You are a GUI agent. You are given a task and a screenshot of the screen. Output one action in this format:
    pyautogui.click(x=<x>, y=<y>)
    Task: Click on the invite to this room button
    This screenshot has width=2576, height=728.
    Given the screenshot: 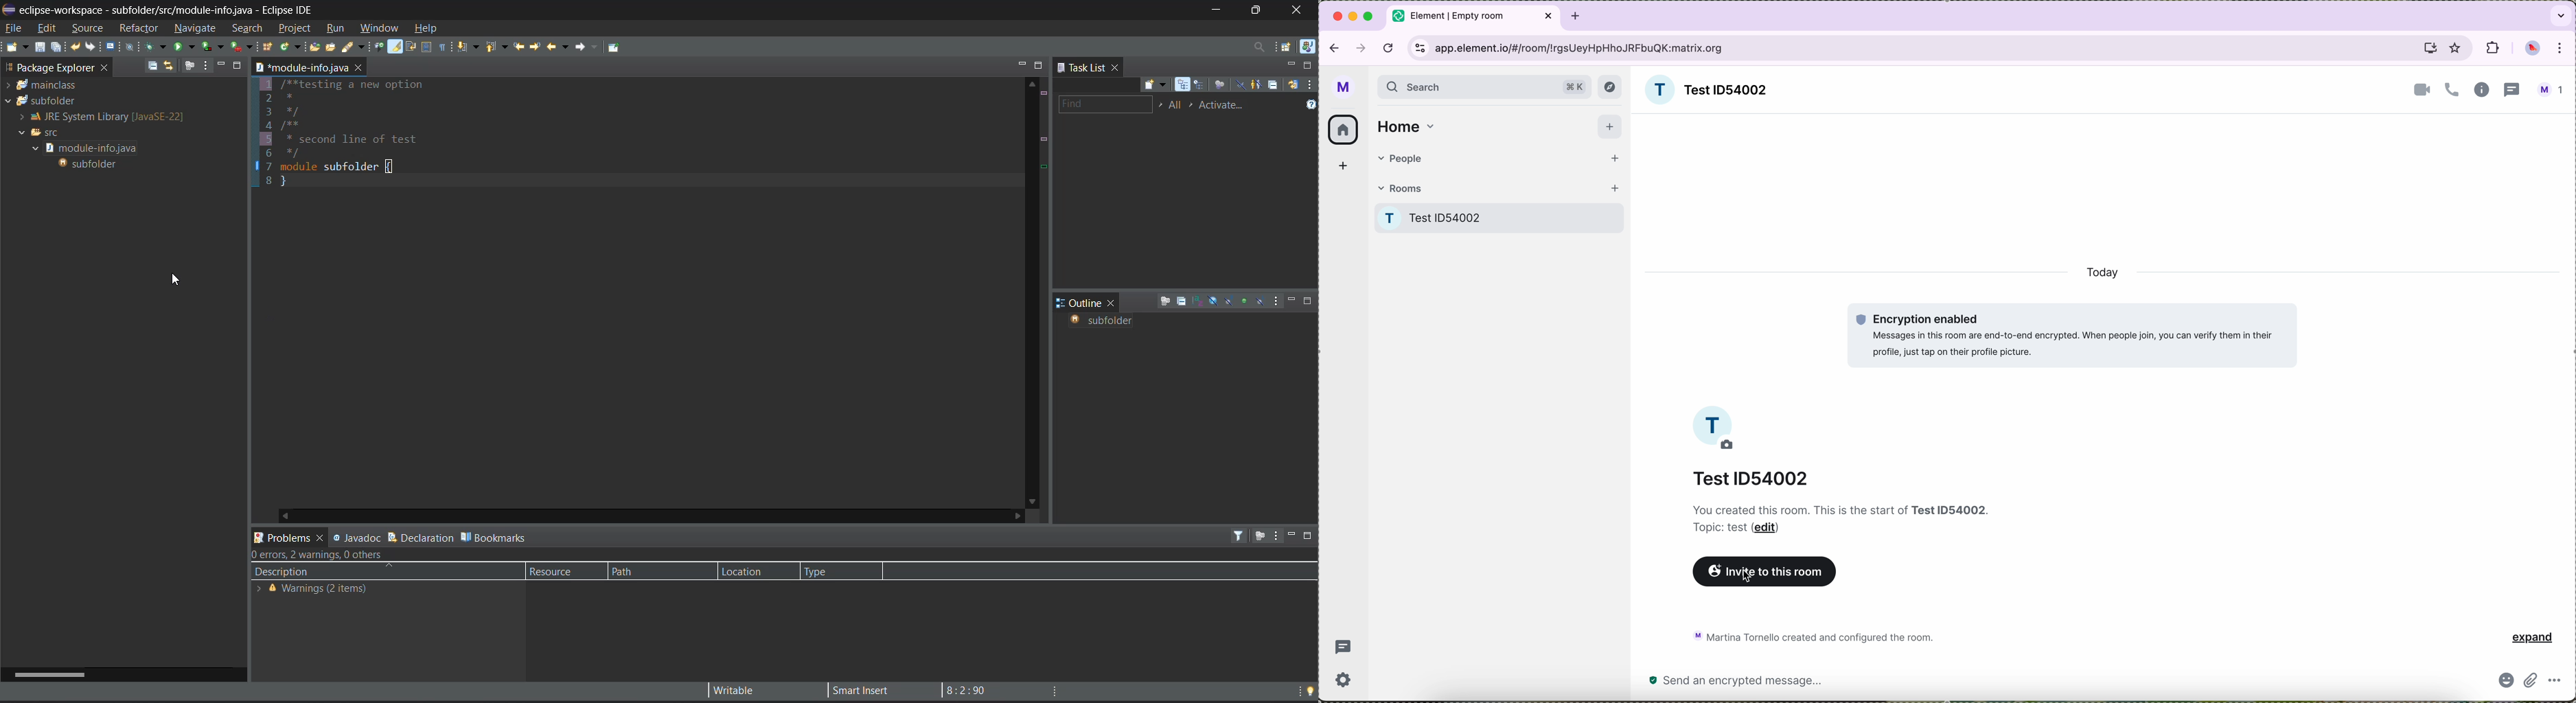 What is the action you would take?
    pyautogui.click(x=1765, y=571)
    